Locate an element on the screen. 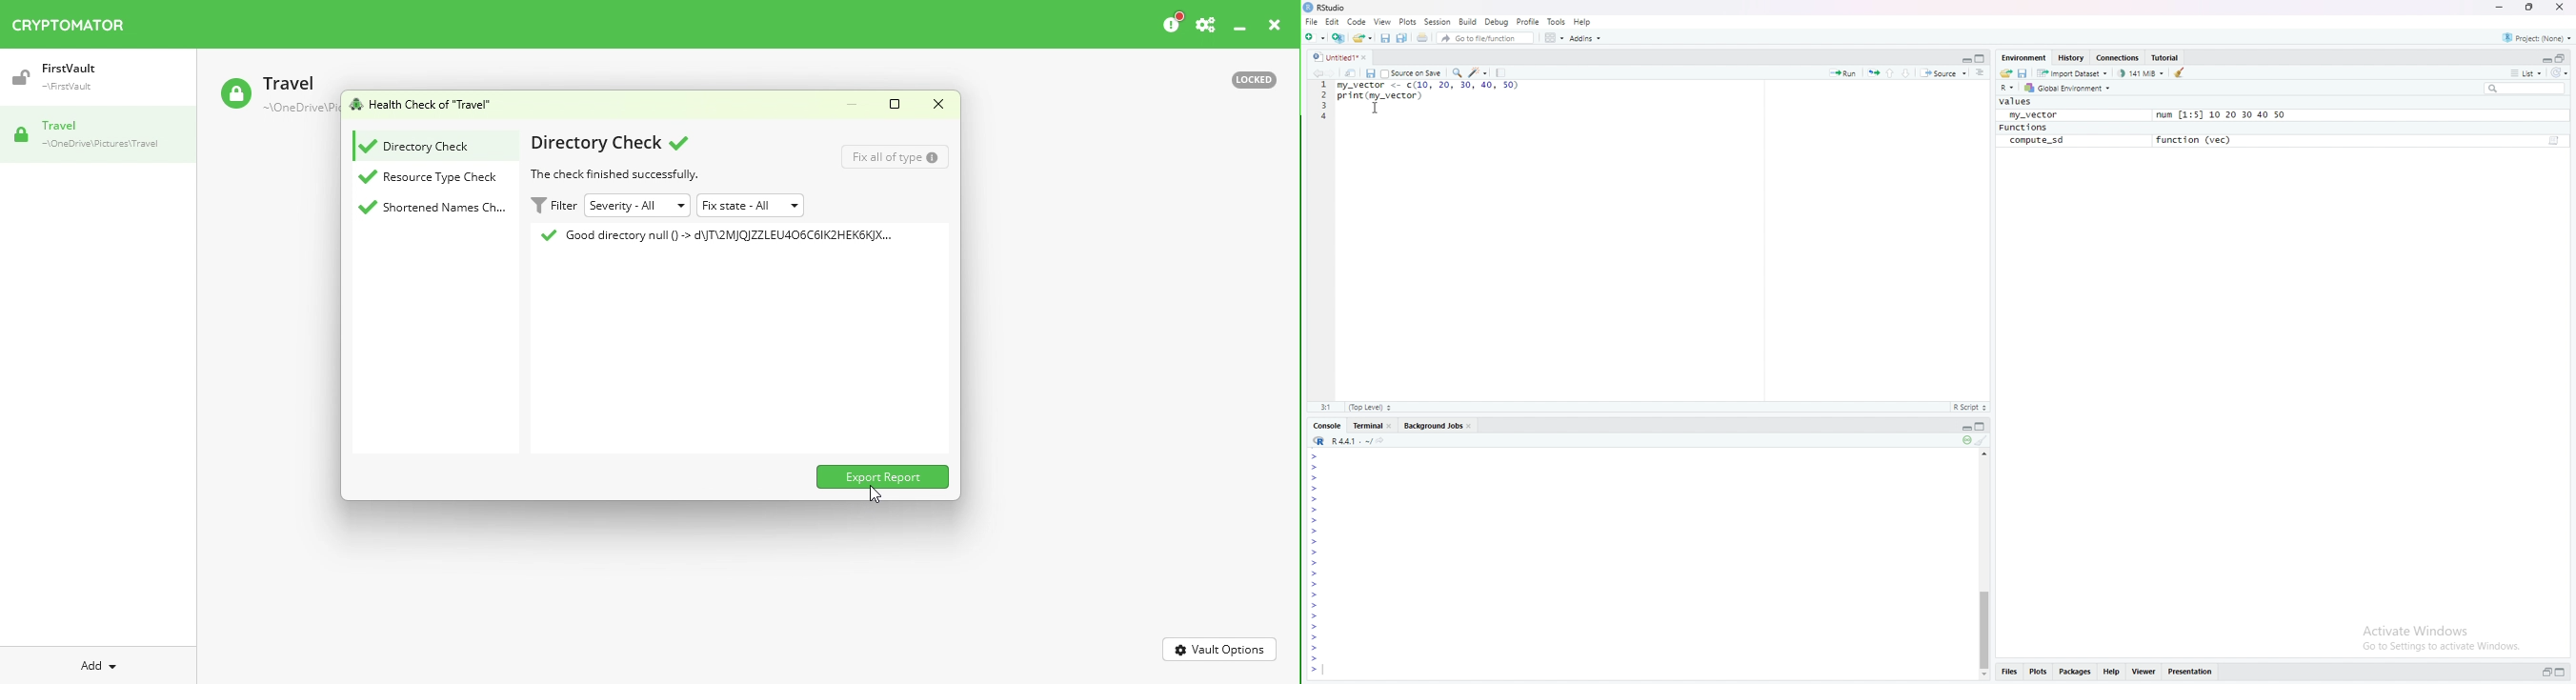  Prompt cursor is located at coordinates (1317, 564).